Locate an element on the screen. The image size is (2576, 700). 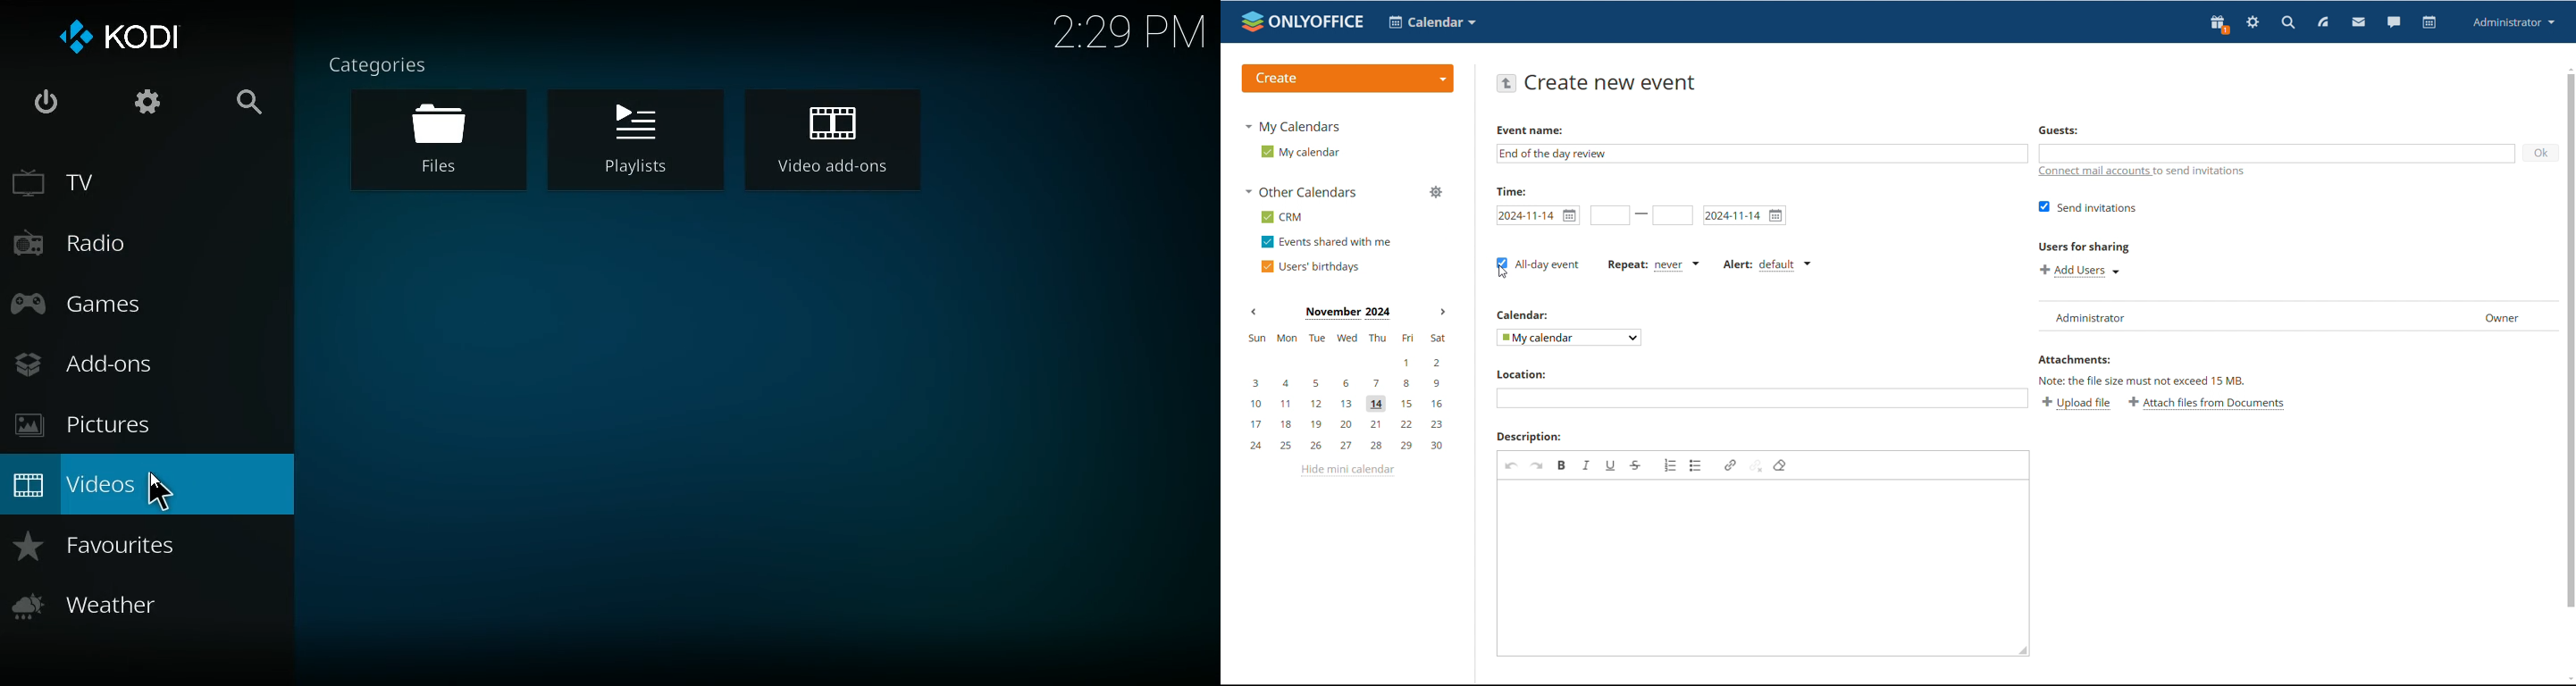
create is located at coordinates (1348, 79).